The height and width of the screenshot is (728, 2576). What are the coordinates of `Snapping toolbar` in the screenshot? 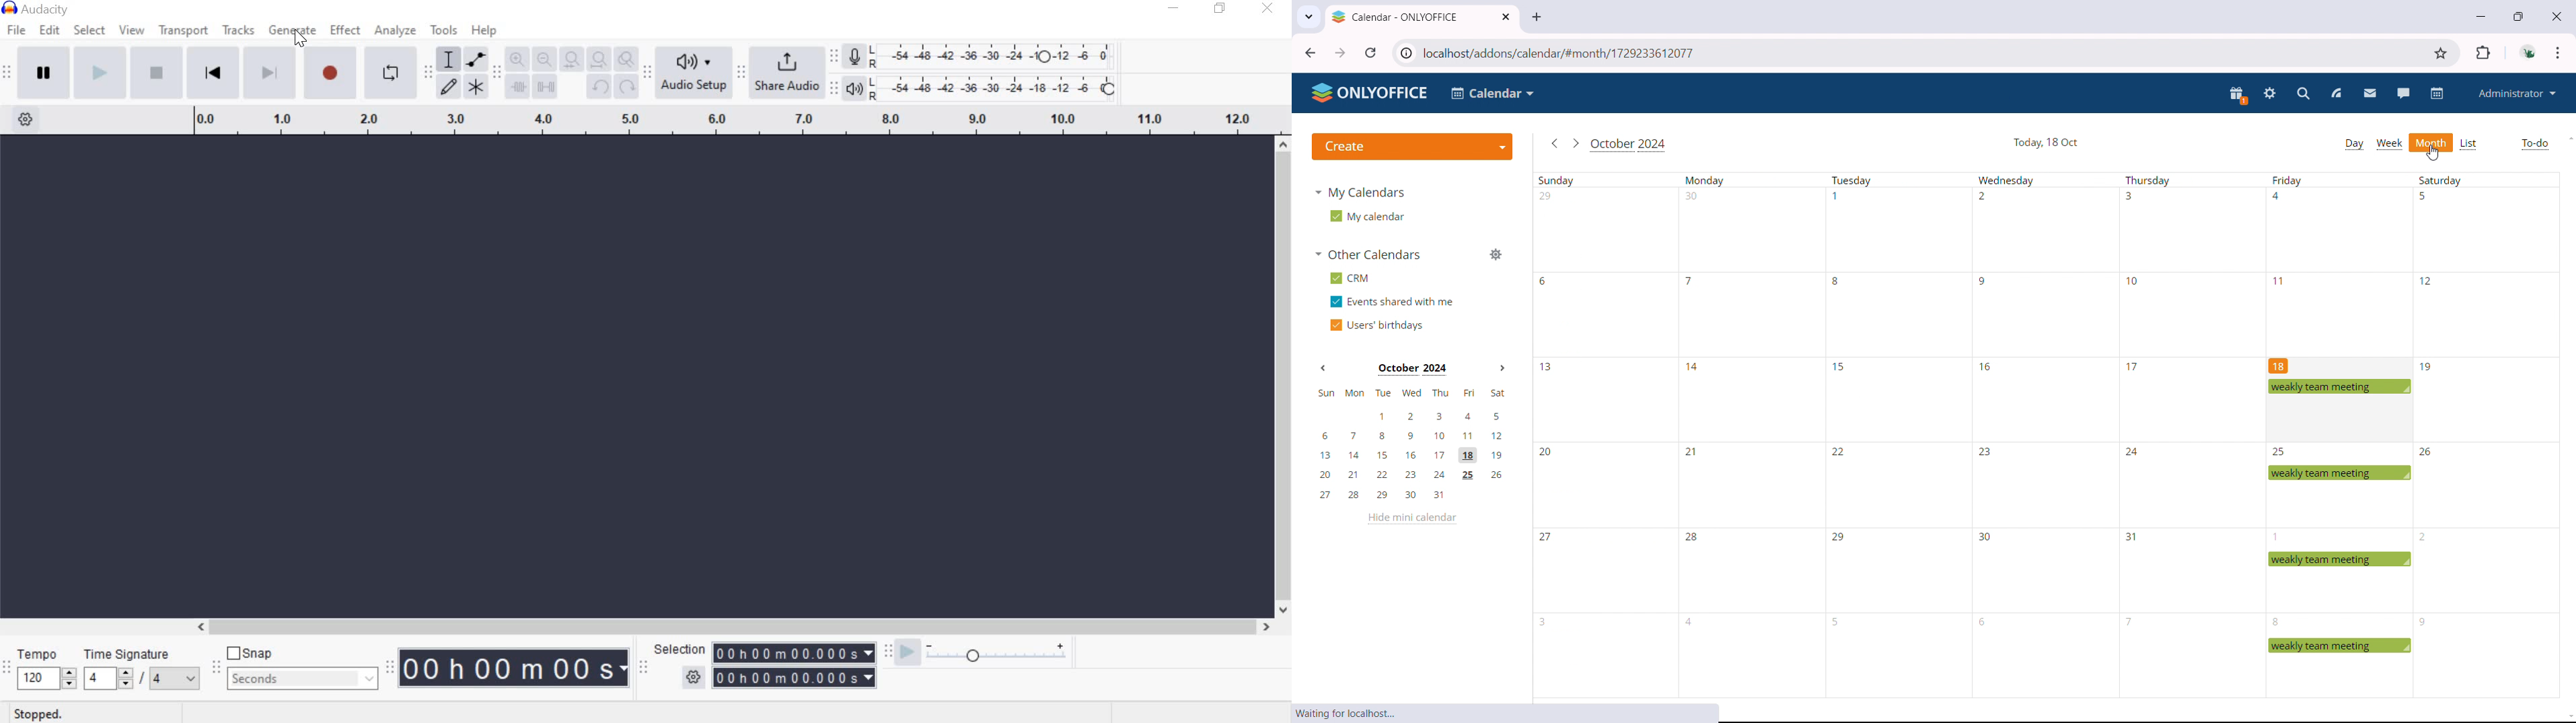 It's located at (219, 668).